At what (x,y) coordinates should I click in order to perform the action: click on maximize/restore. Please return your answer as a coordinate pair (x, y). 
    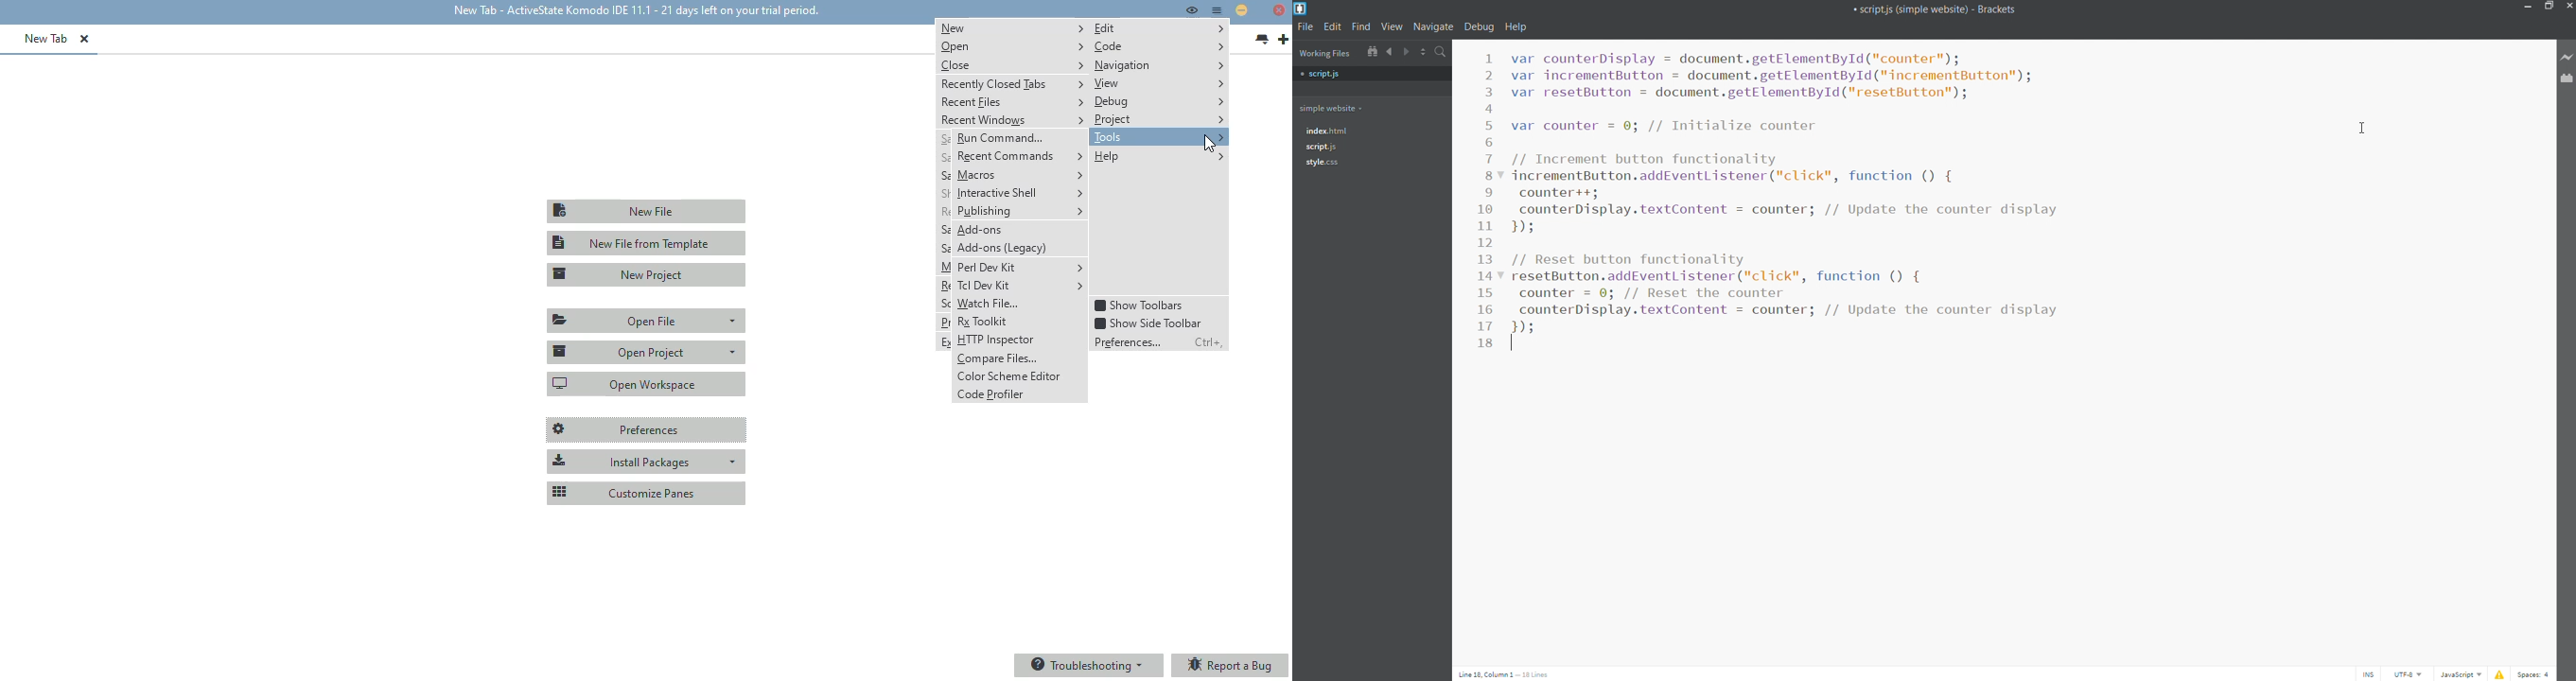
    Looking at the image, I should click on (2551, 7).